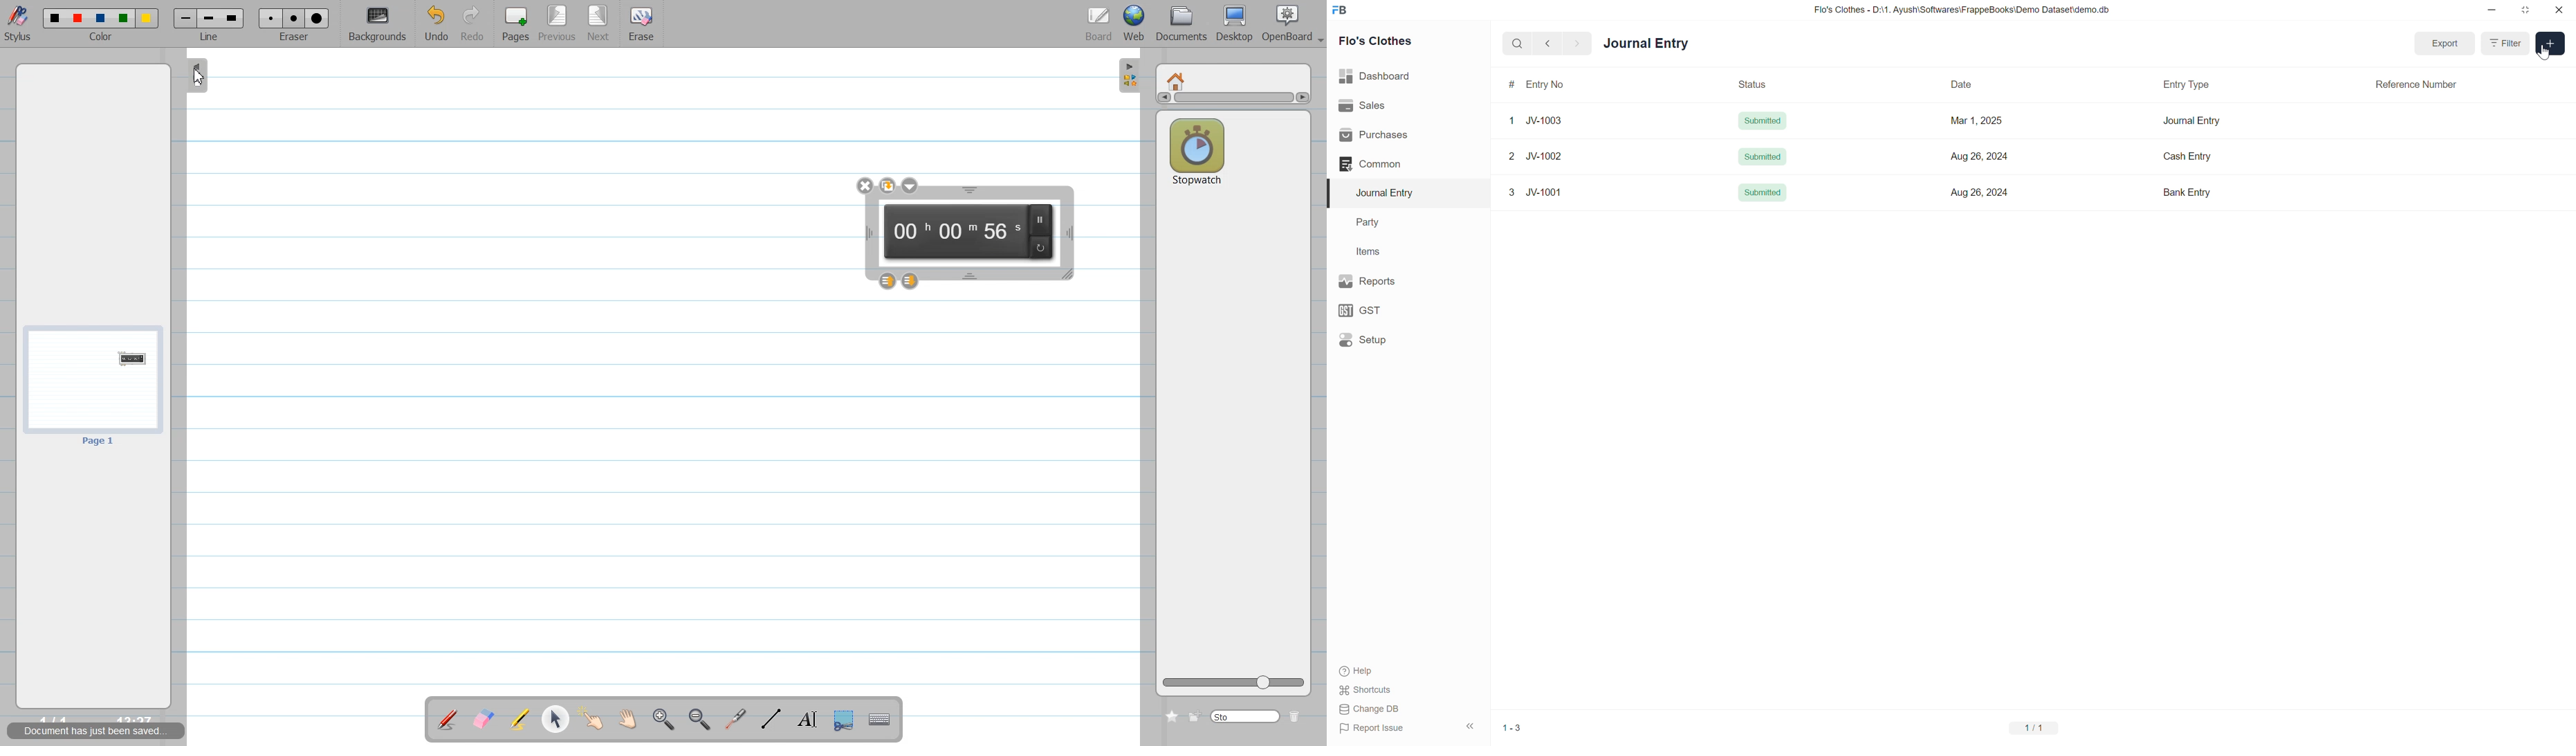 This screenshot has width=2576, height=756. I want to click on Zoom ////out, so click(701, 719).